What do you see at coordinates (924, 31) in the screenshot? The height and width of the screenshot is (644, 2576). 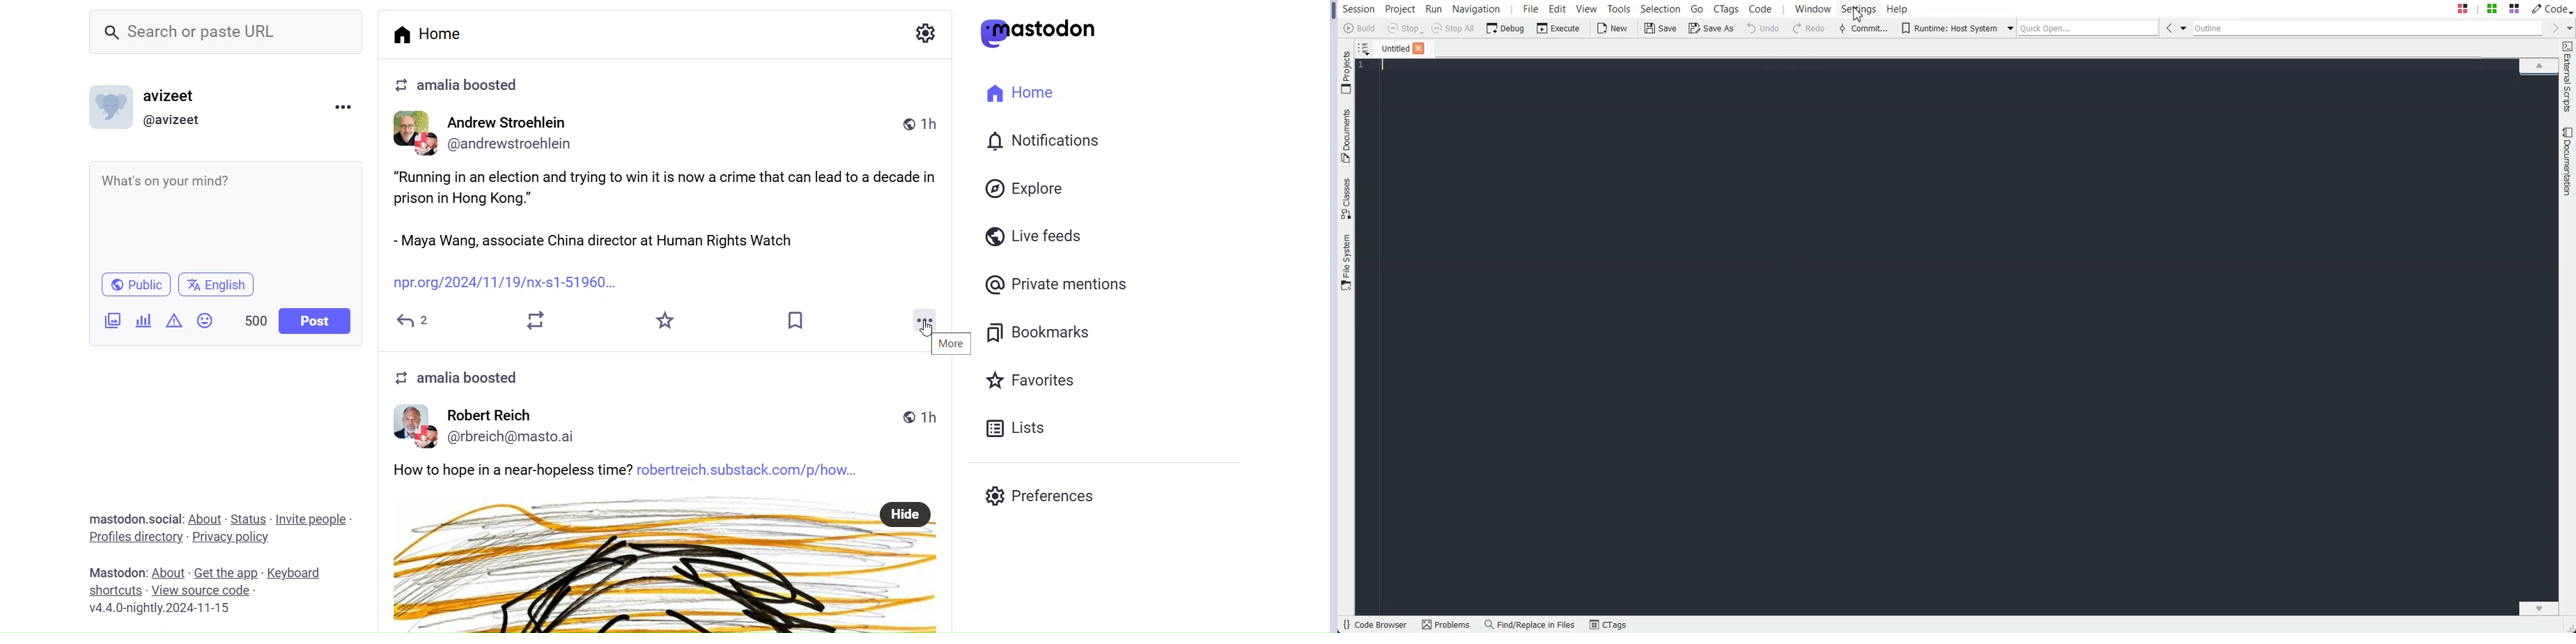 I see `Settings` at bounding box center [924, 31].